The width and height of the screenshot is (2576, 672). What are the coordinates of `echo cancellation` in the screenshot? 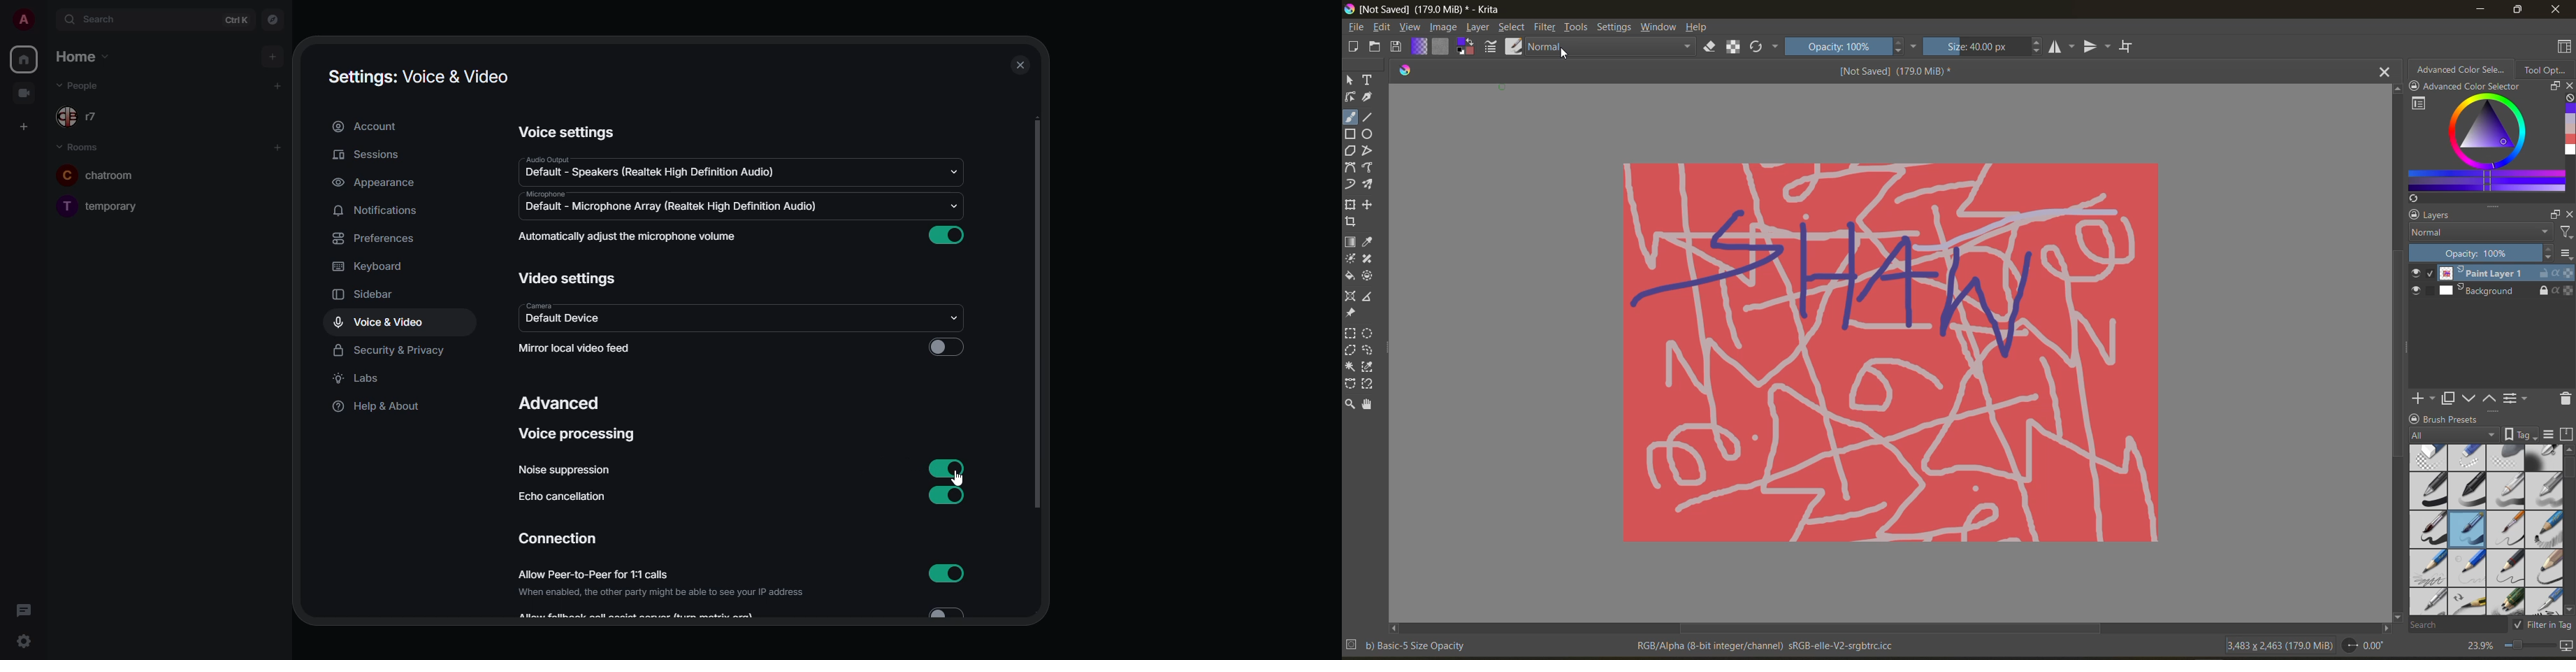 It's located at (567, 498).